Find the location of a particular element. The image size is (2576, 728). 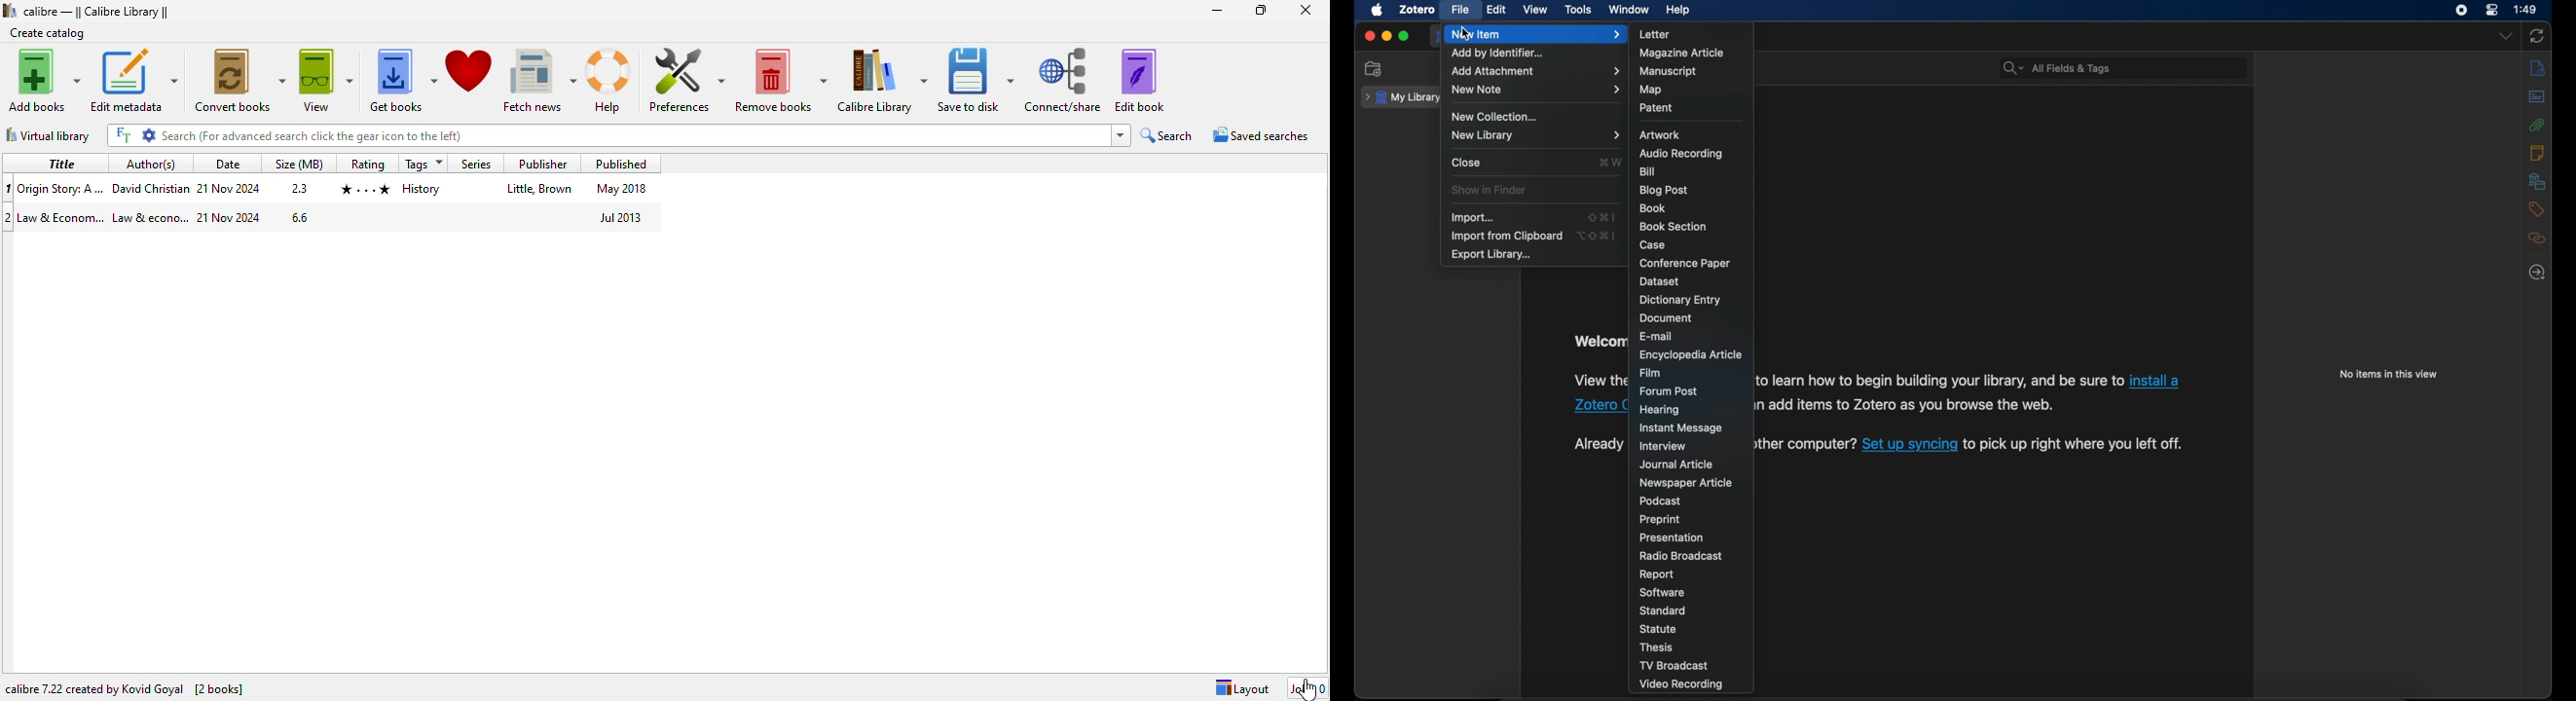

FT is located at coordinates (124, 134).